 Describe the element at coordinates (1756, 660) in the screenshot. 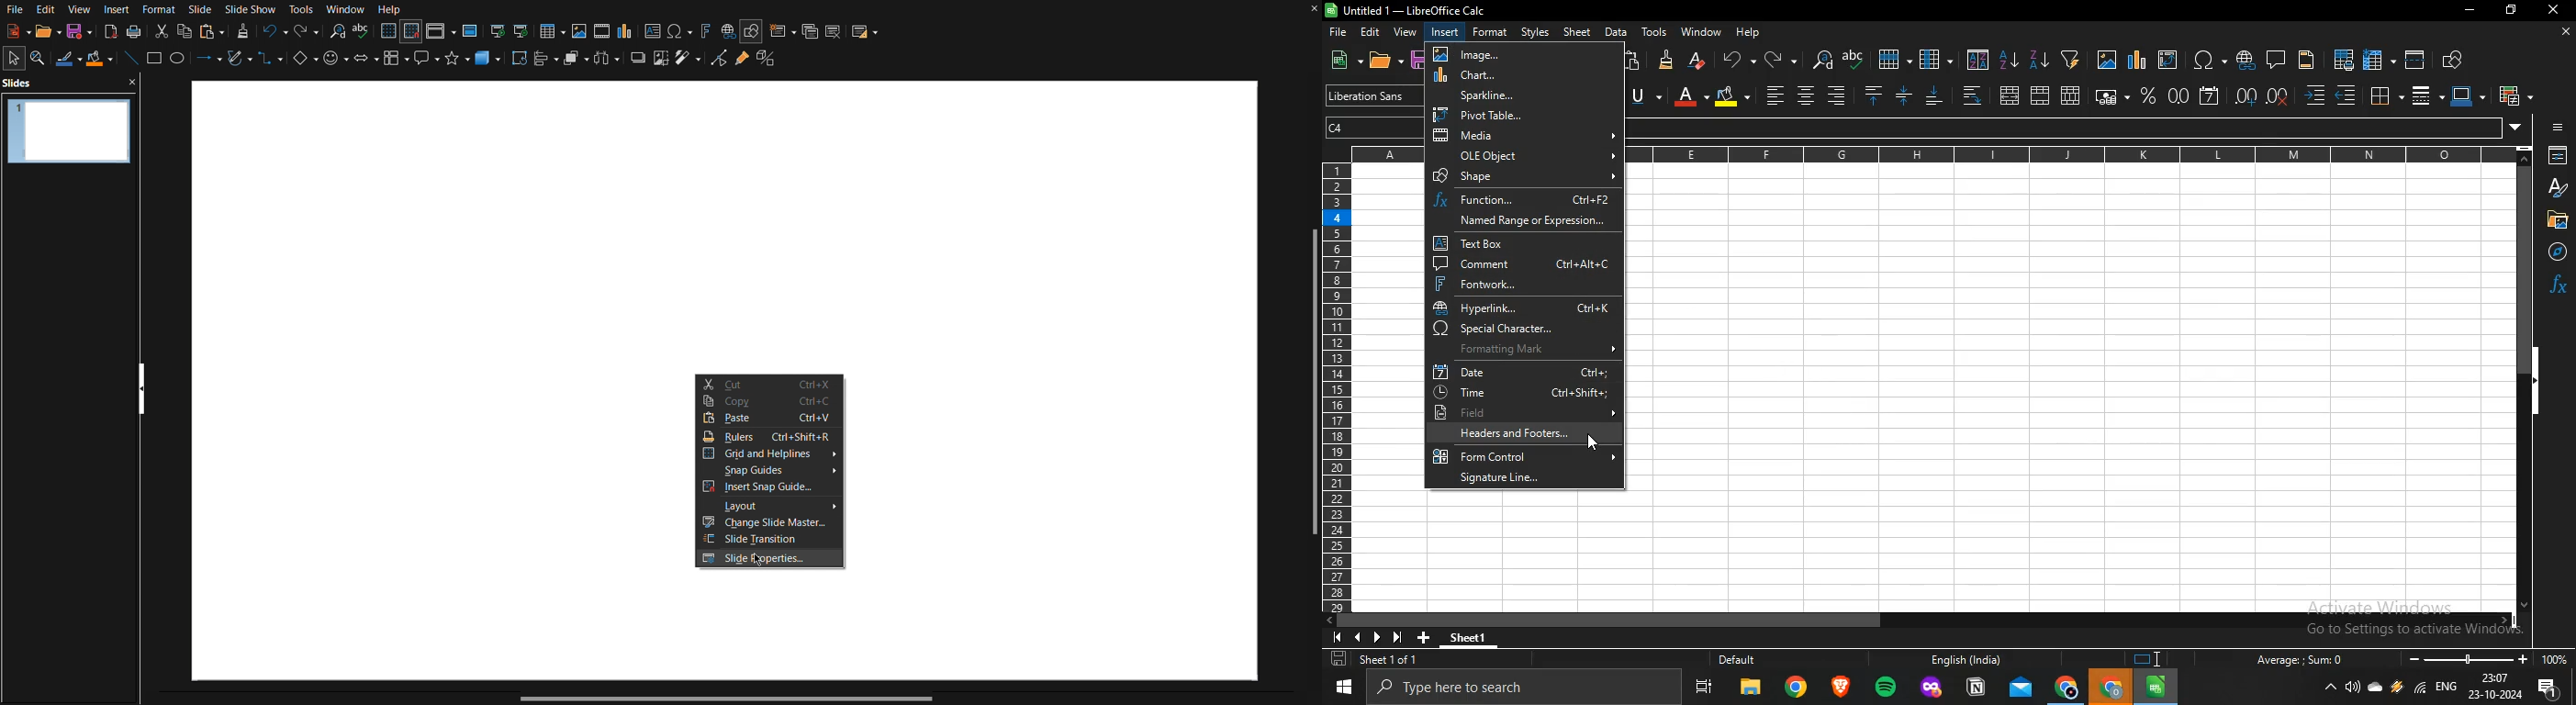

I see `Default` at that location.